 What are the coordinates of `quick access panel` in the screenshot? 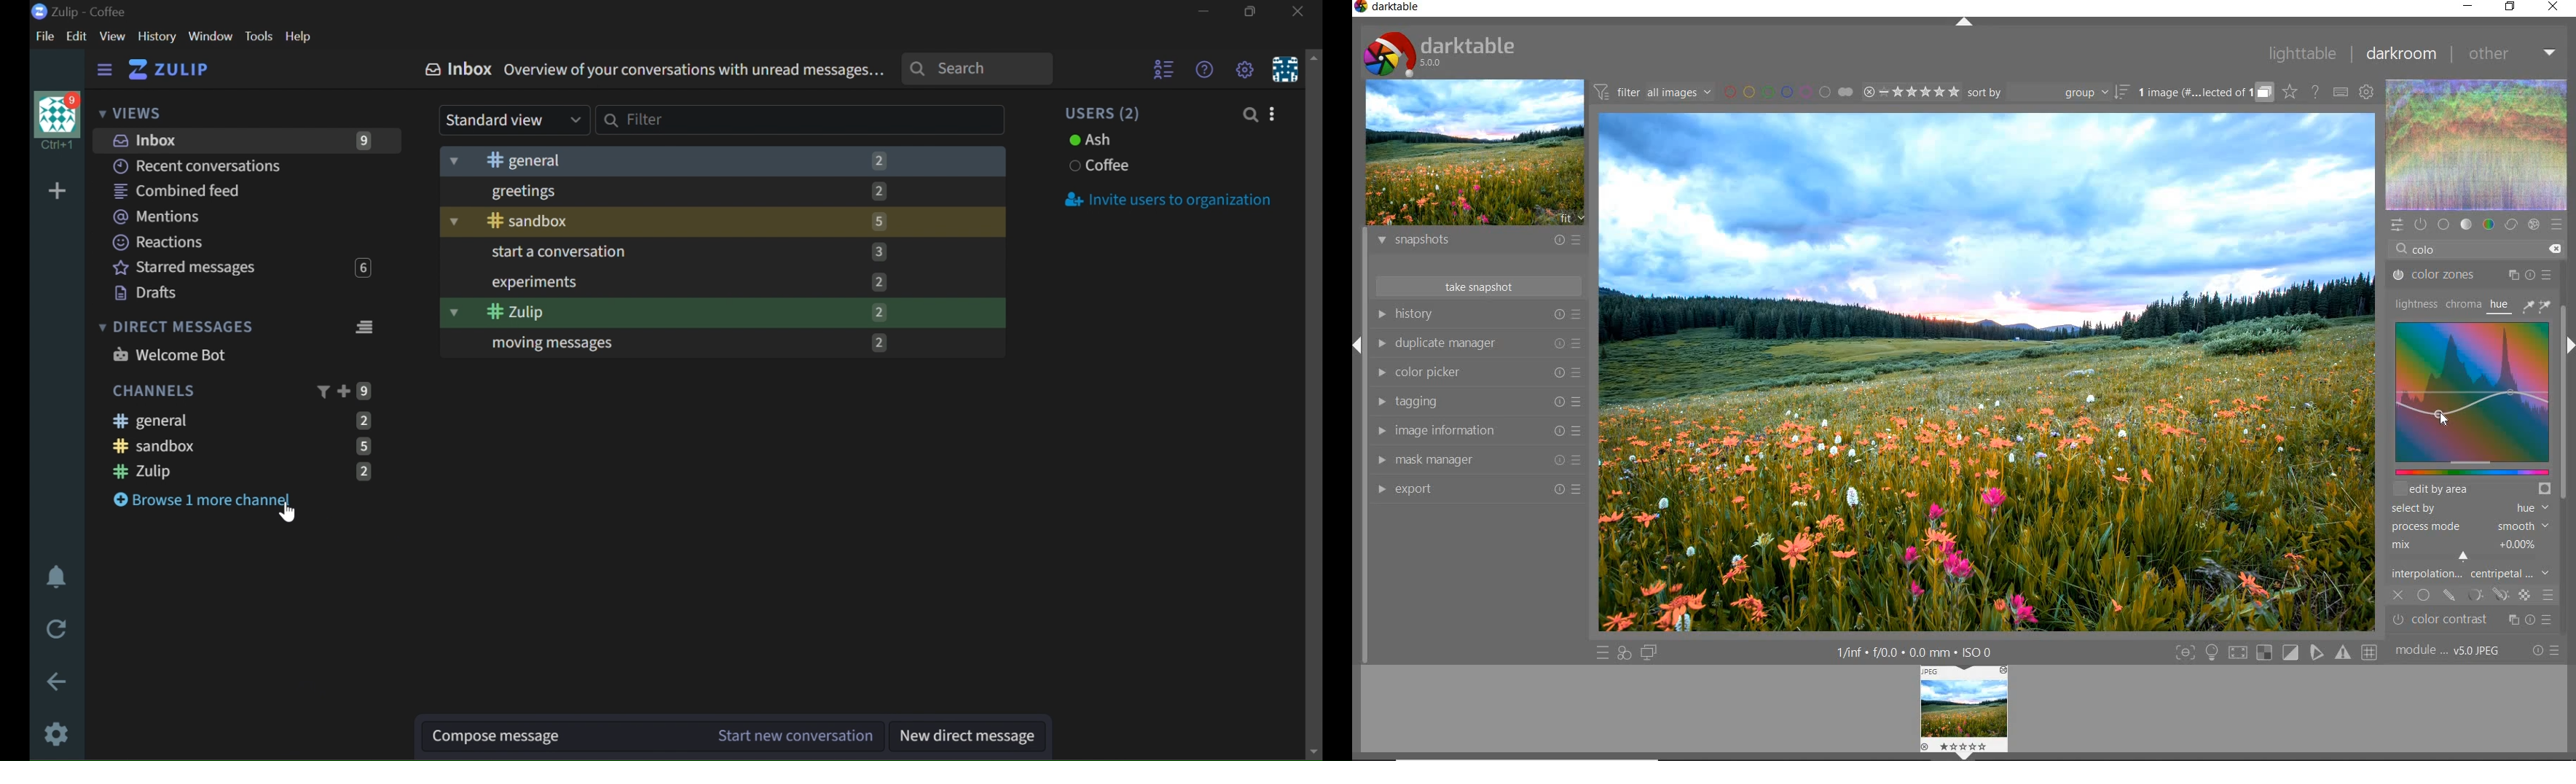 It's located at (2398, 225).